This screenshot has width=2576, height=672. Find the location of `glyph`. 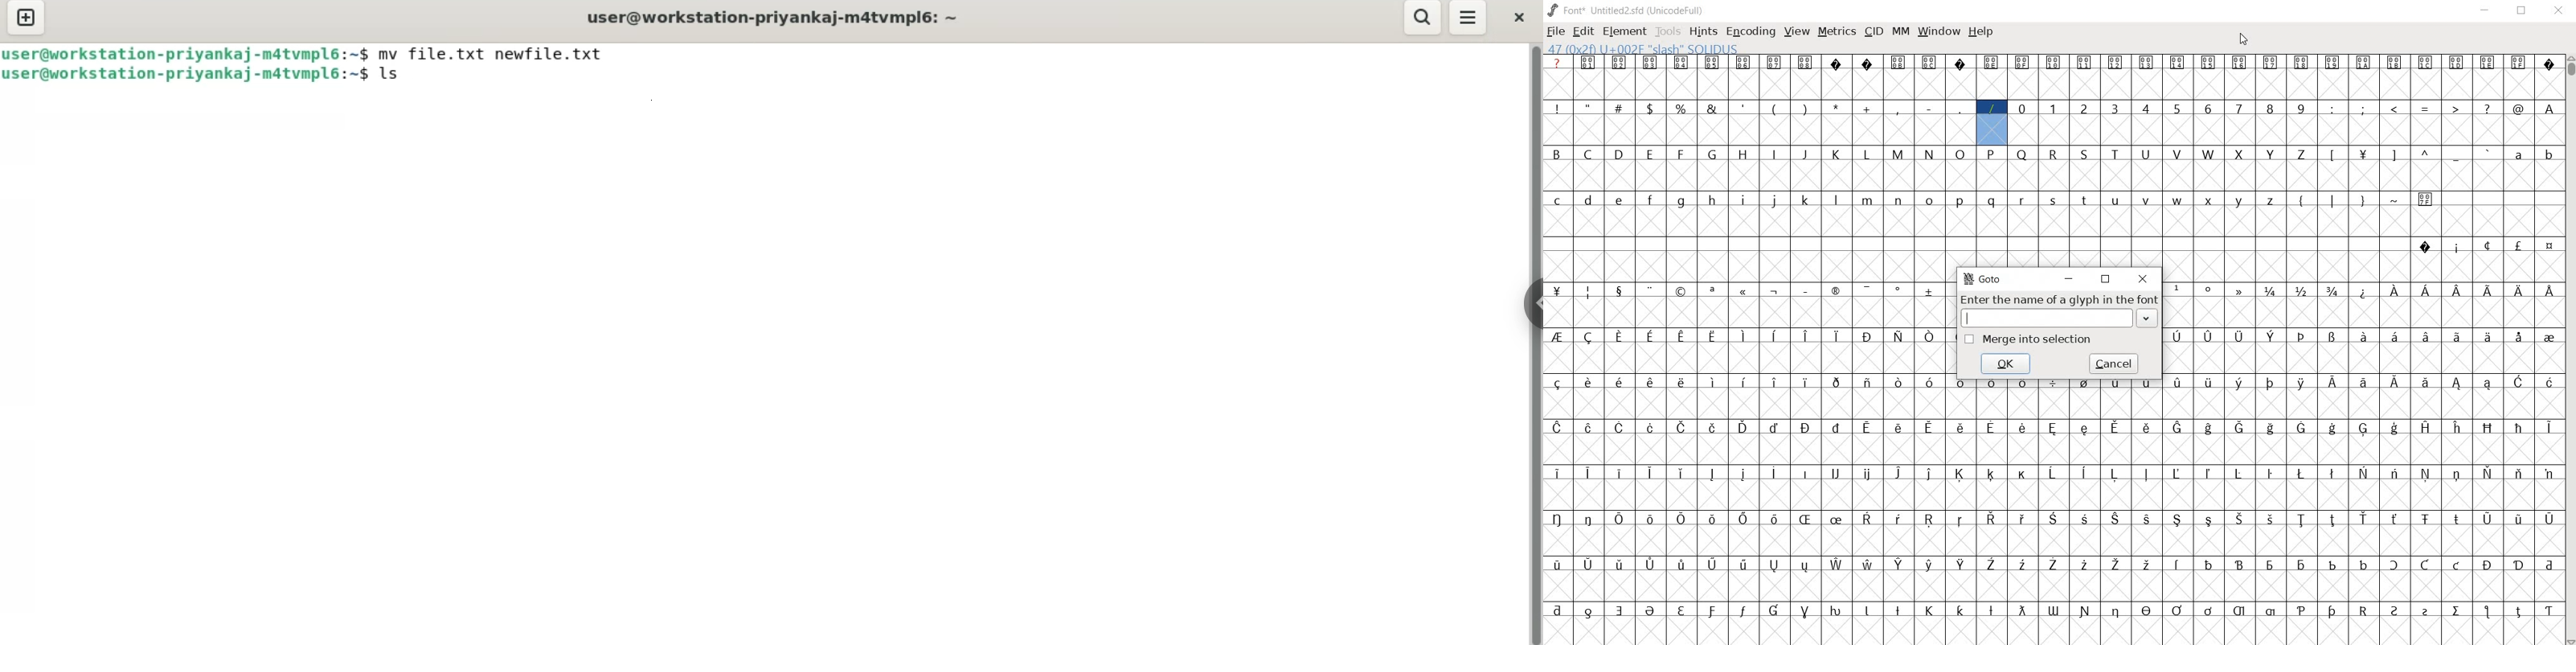

glyph is located at coordinates (1866, 611).